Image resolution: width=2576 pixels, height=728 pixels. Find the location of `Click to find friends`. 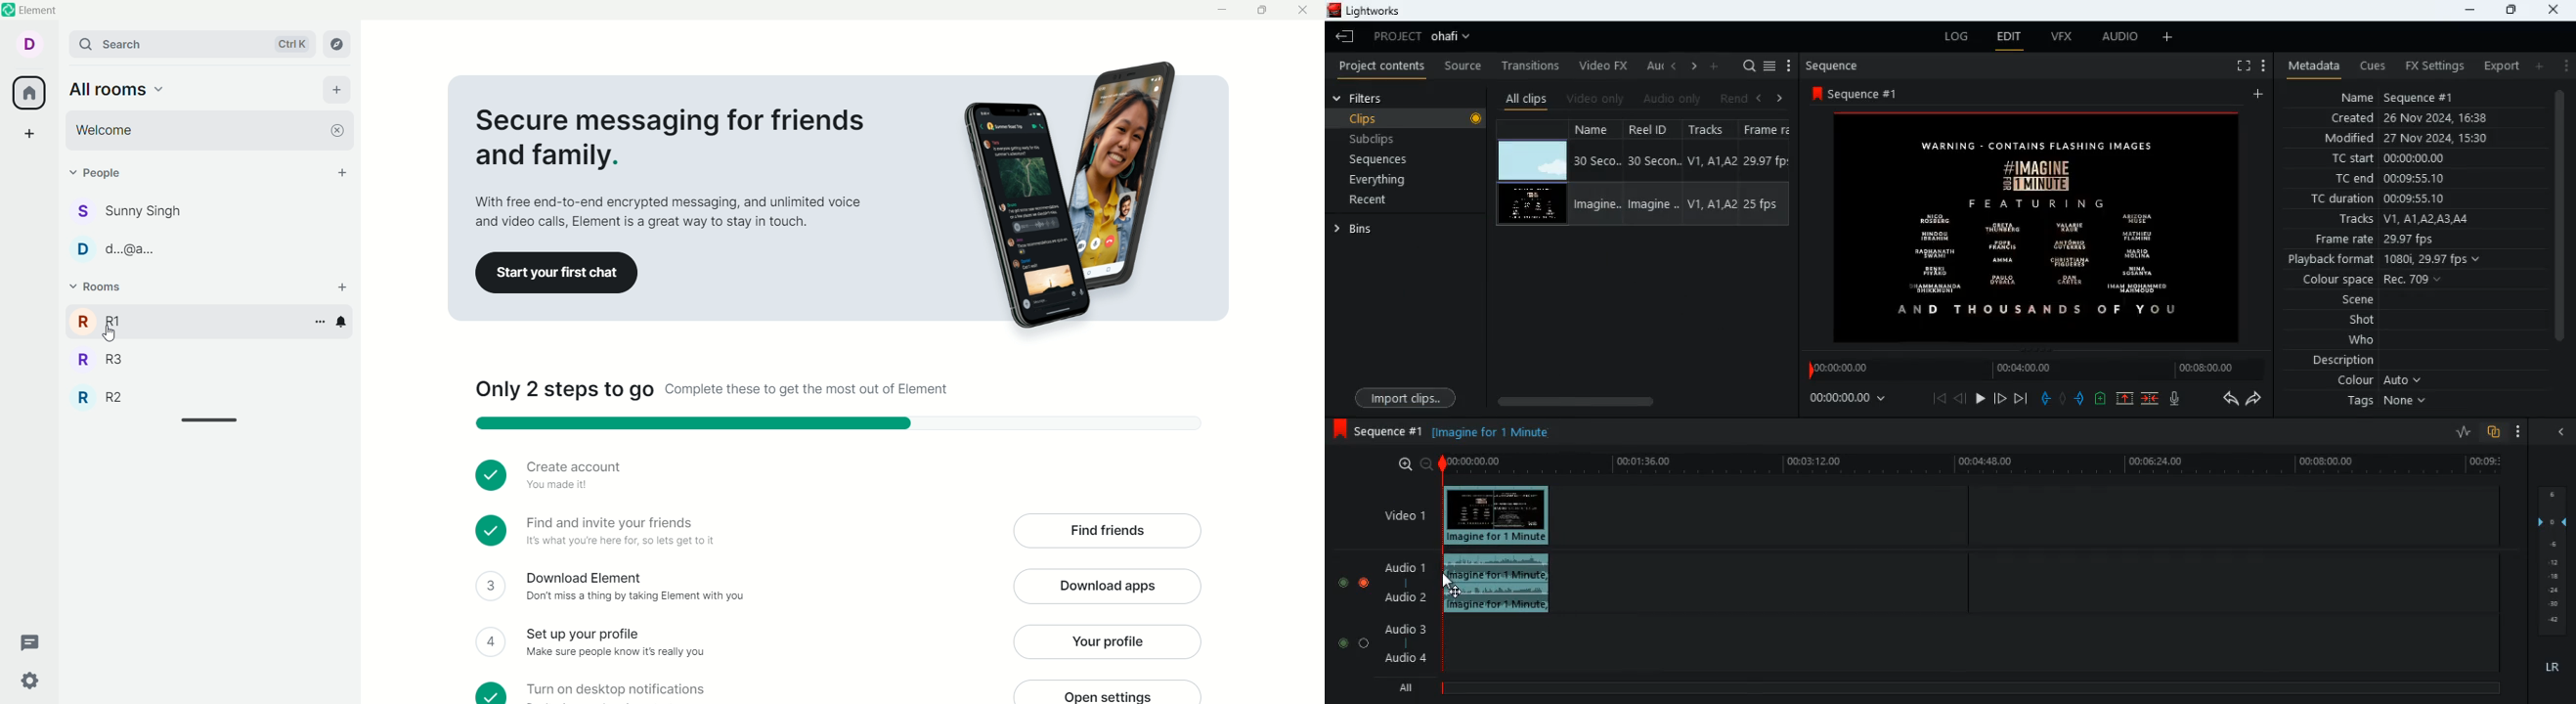

Click to find friends is located at coordinates (1107, 531).